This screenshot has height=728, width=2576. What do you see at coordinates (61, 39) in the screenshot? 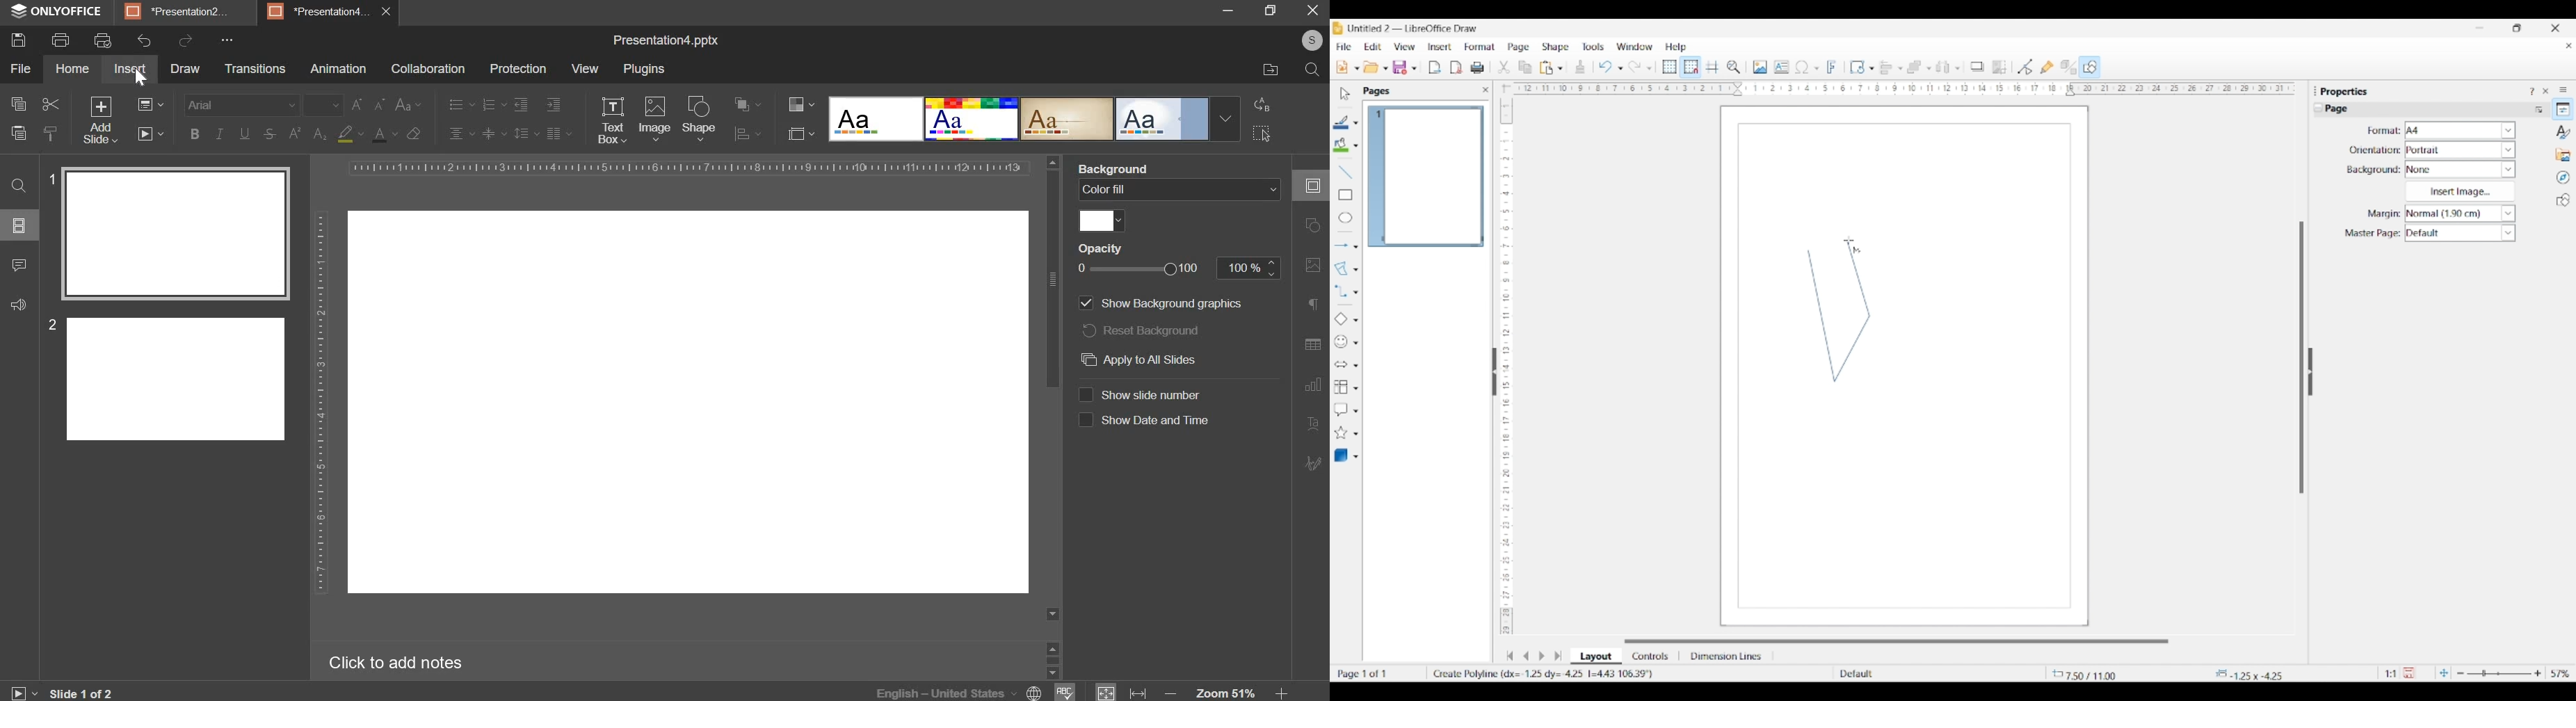
I see `print` at bounding box center [61, 39].